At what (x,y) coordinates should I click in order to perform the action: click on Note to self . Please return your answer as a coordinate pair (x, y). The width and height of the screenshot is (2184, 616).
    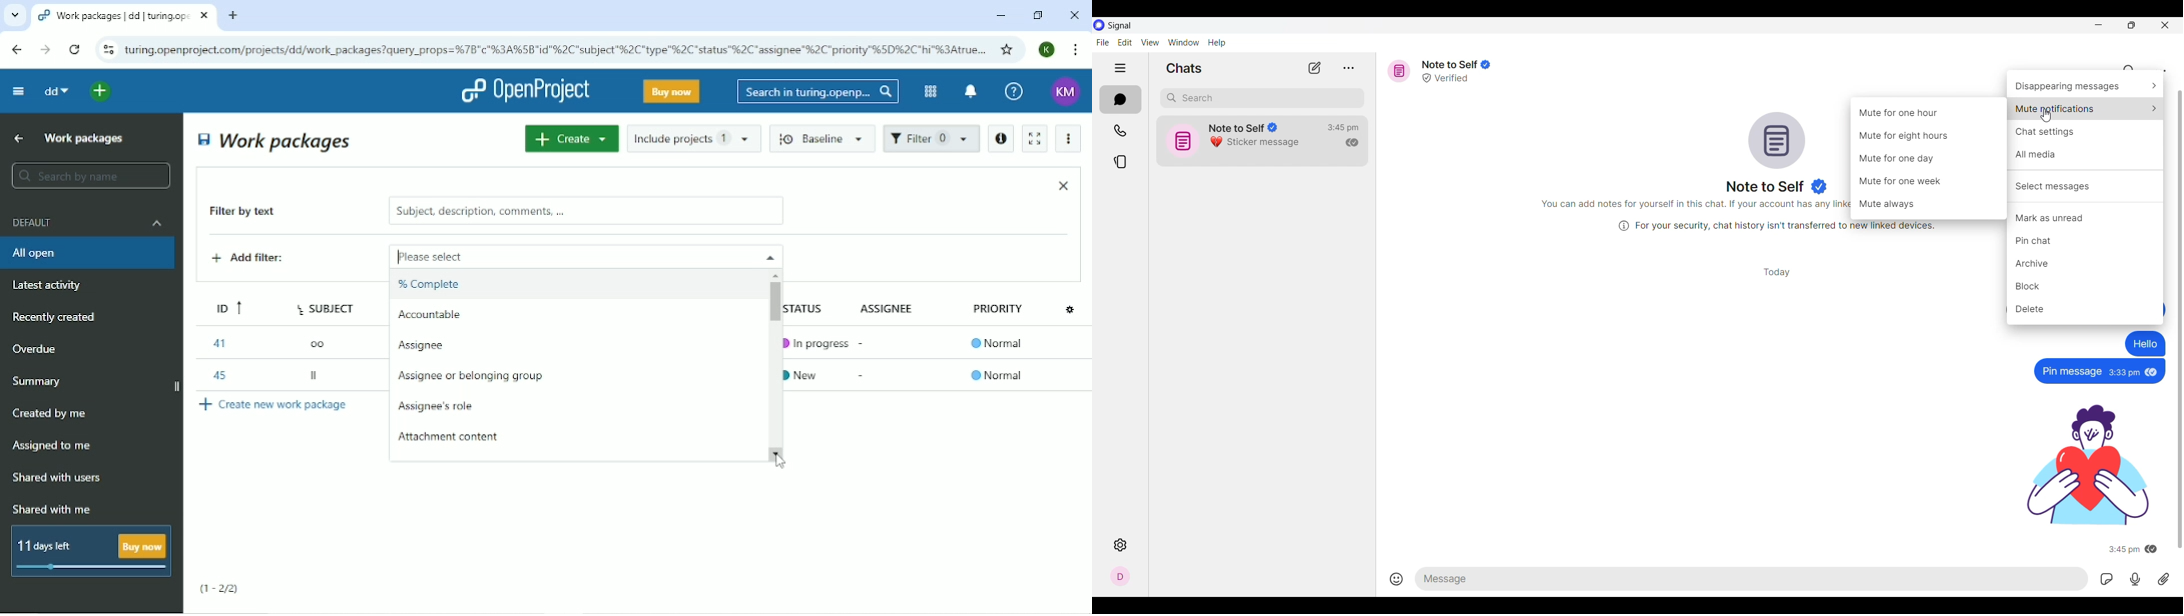
    Looking at the image, I should click on (1456, 65).